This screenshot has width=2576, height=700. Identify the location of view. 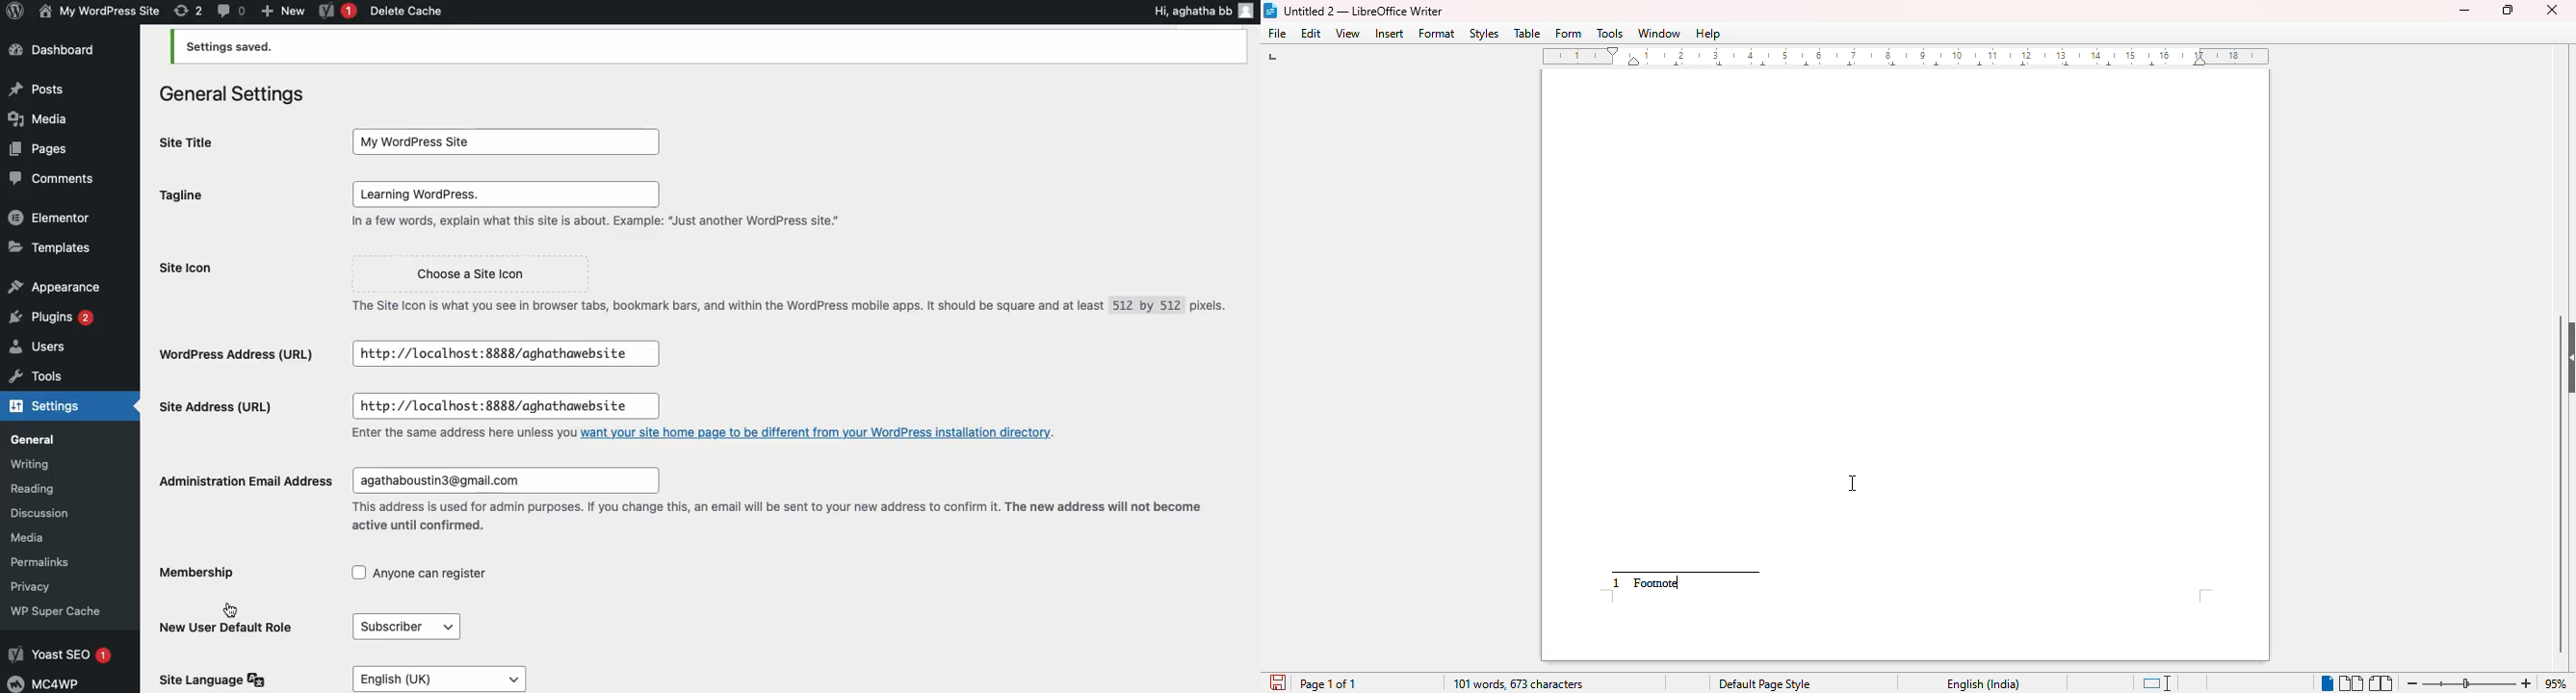
(1349, 34).